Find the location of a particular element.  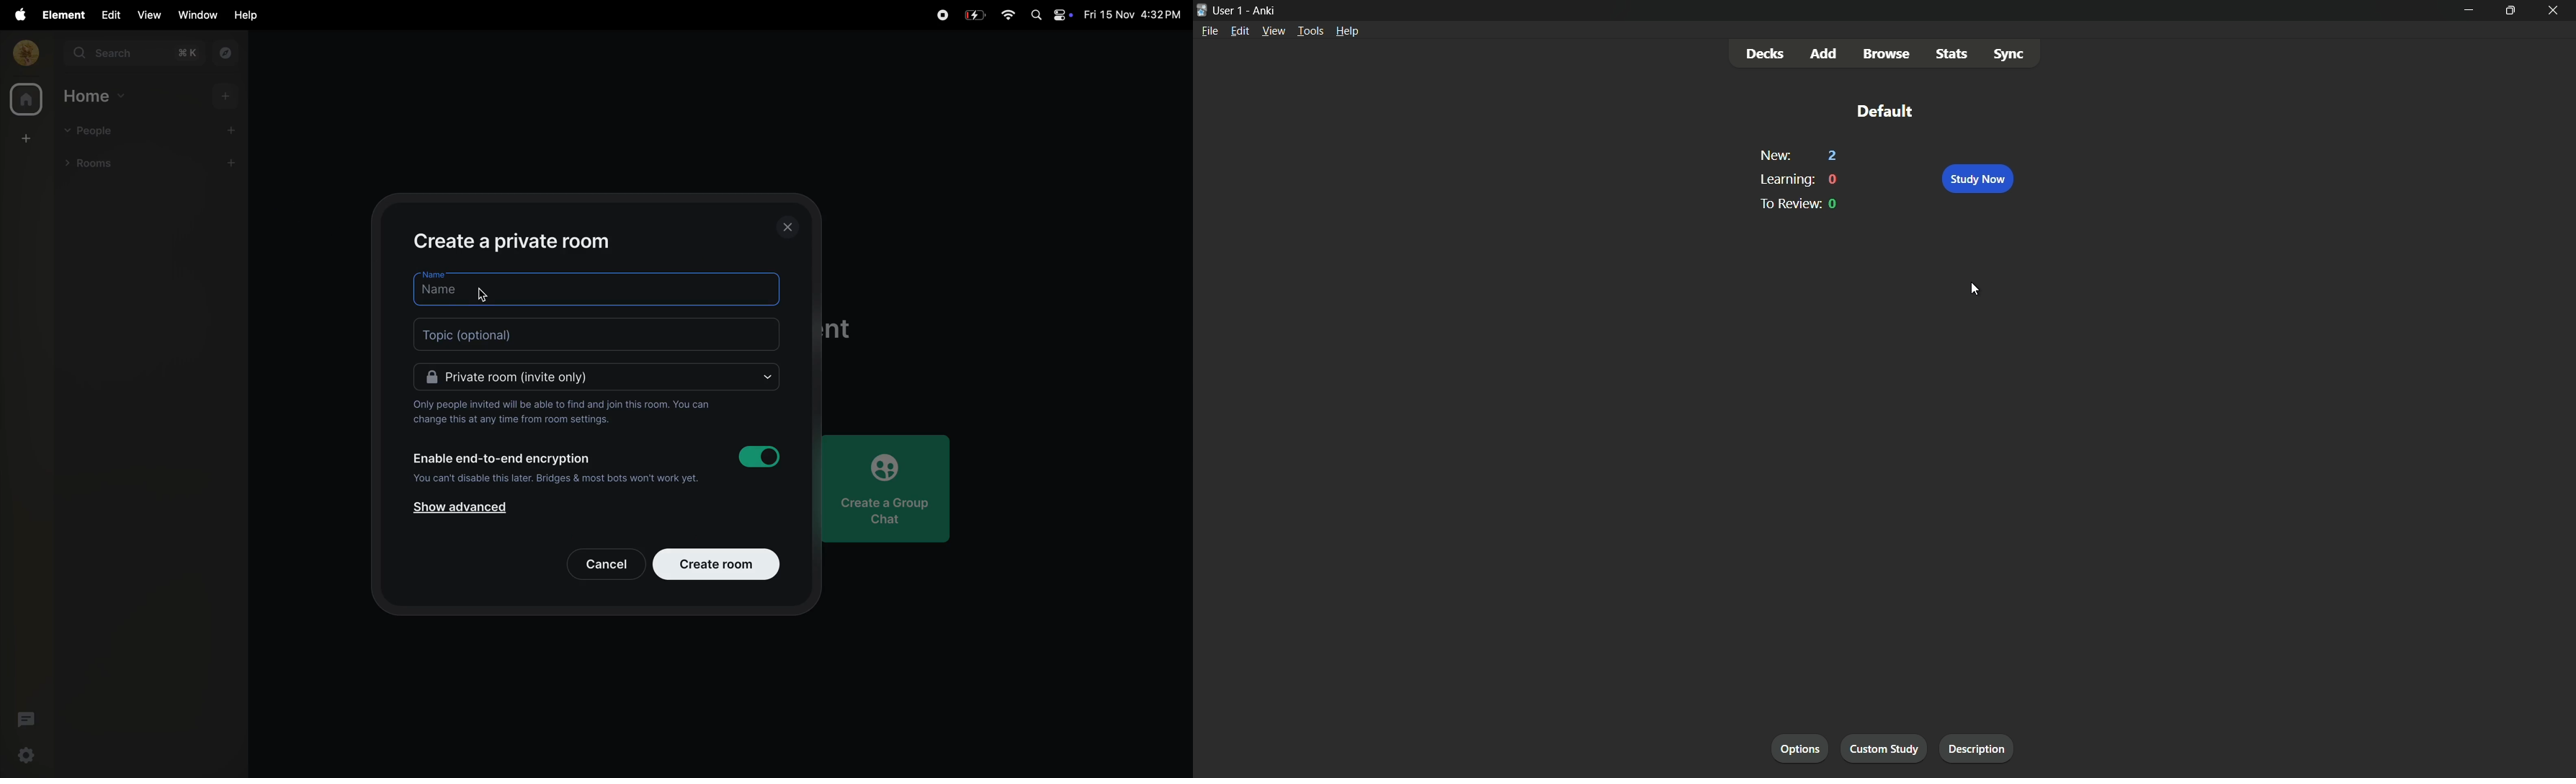

custom study is located at coordinates (1886, 747).